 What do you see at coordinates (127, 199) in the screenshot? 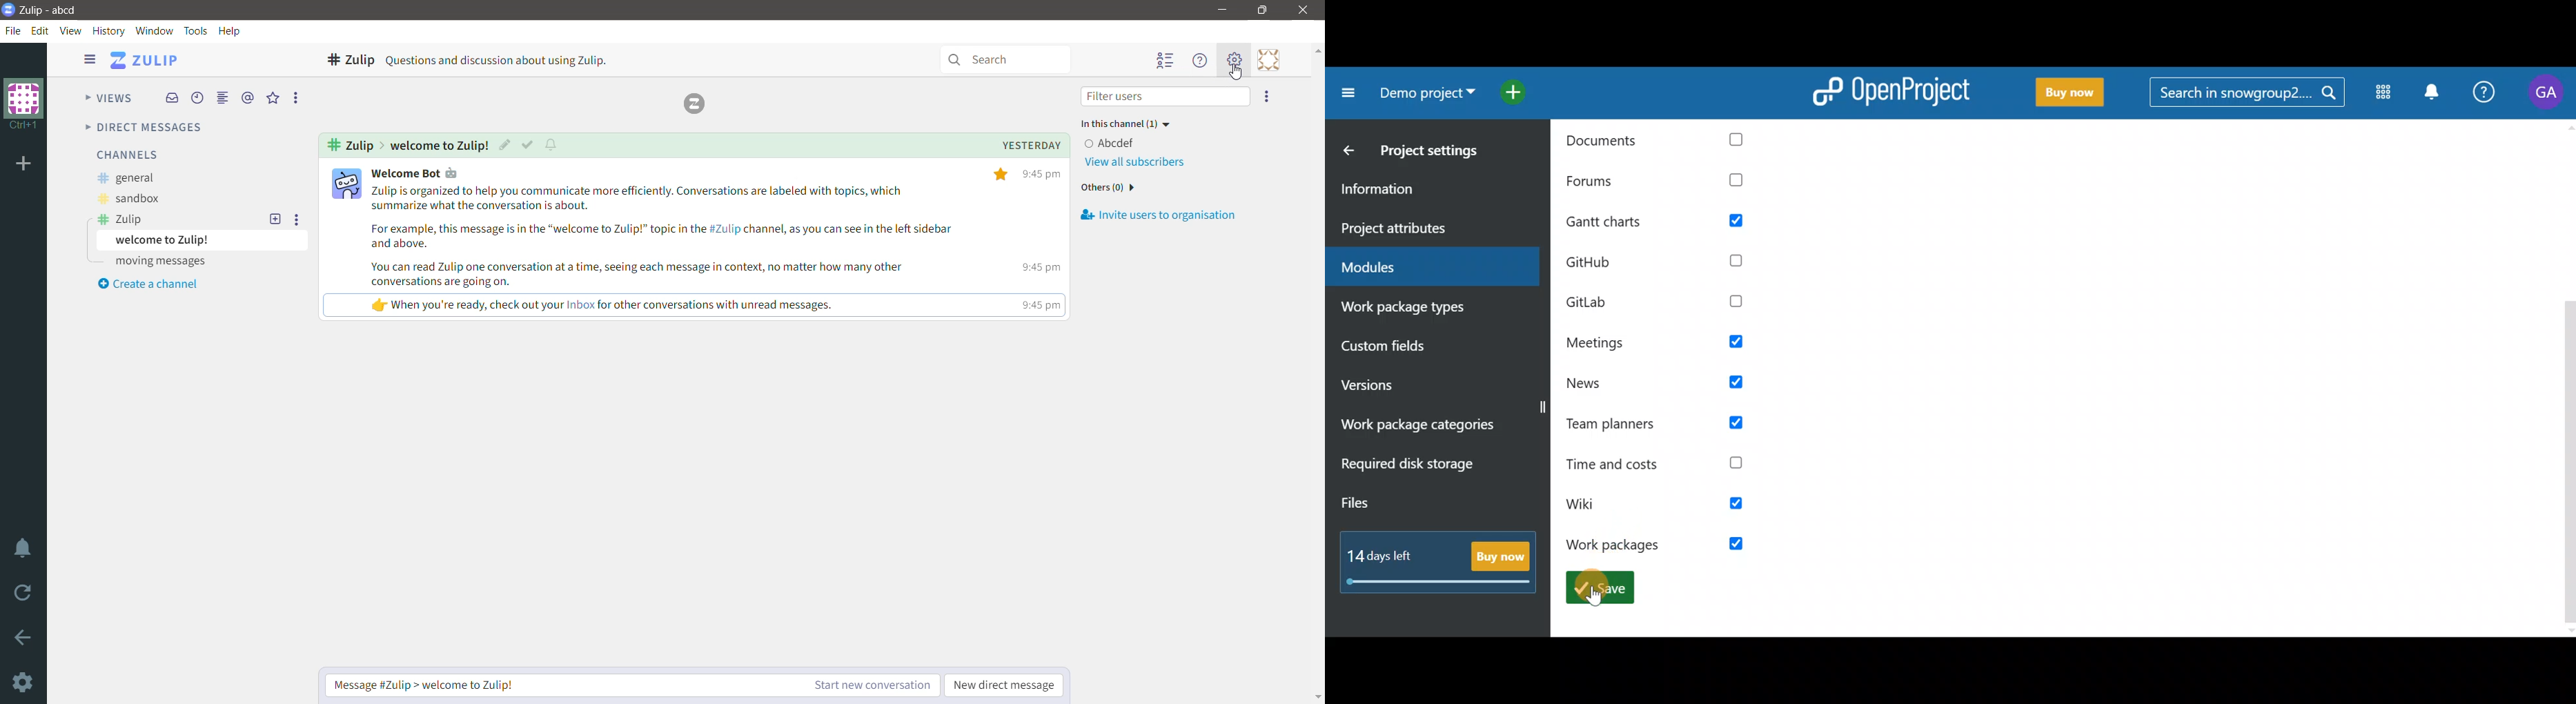
I see `sandbox` at bounding box center [127, 199].